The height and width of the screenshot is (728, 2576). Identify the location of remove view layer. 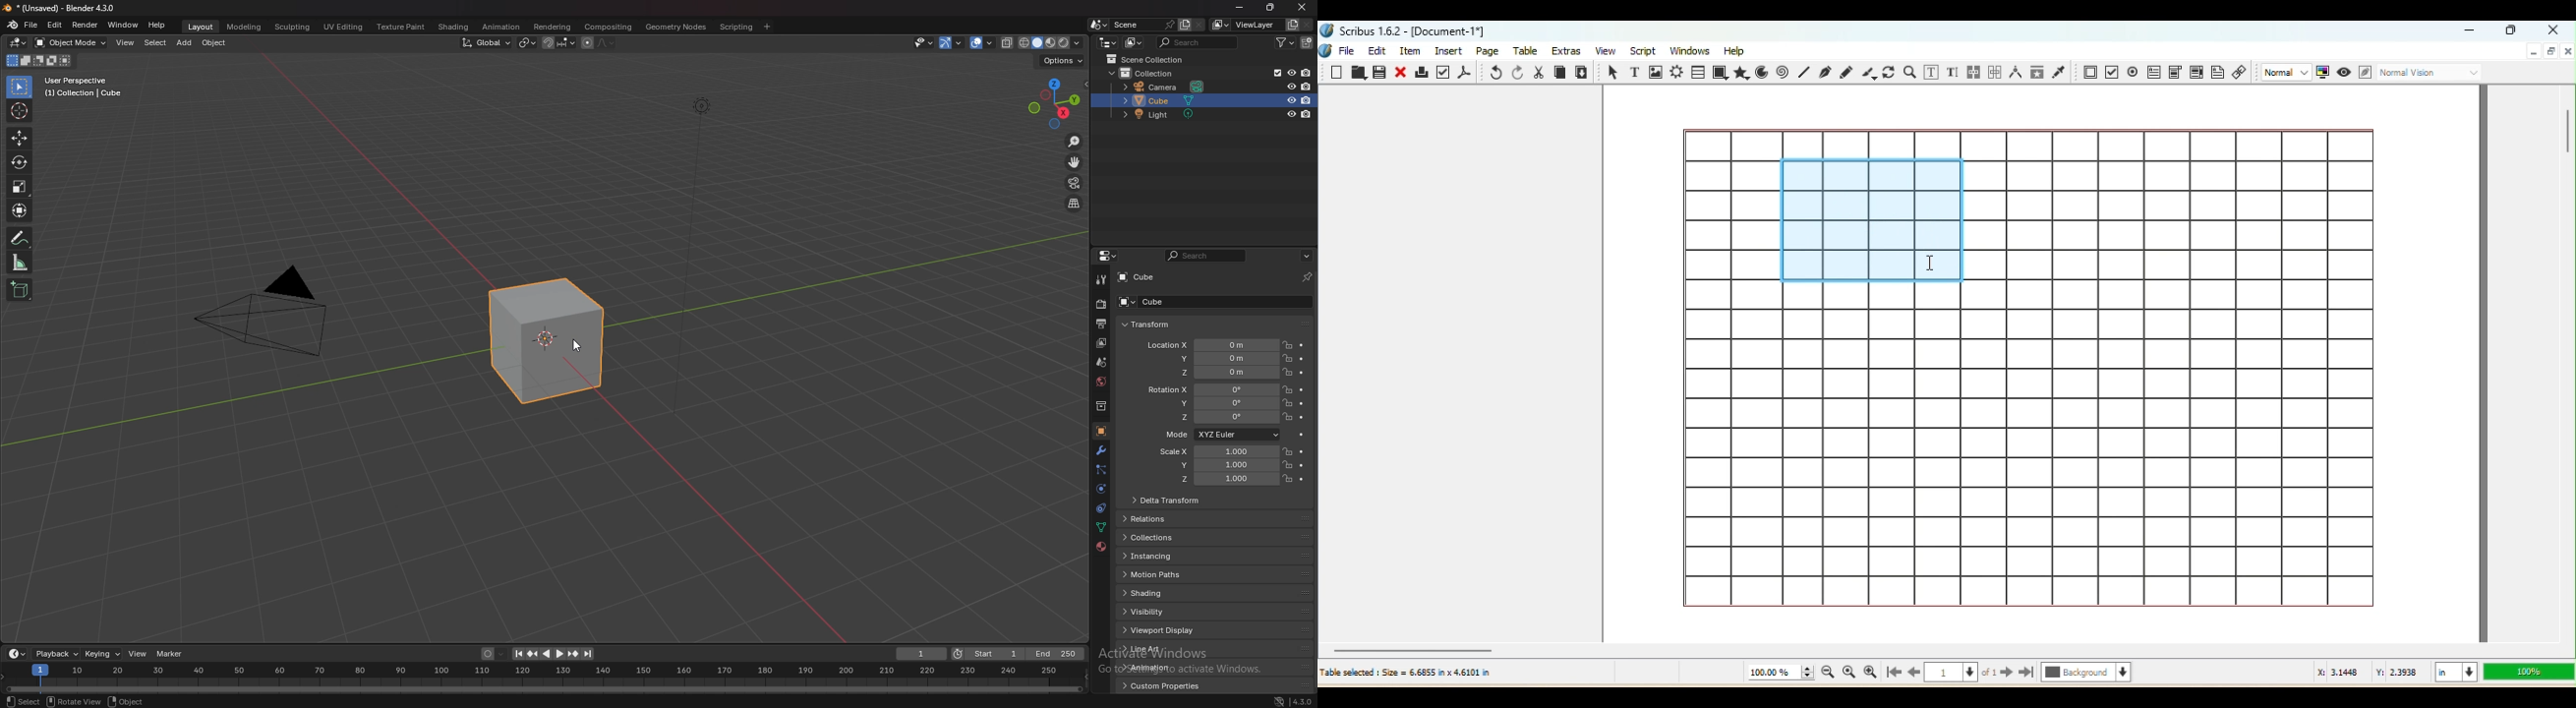
(1309, 25).